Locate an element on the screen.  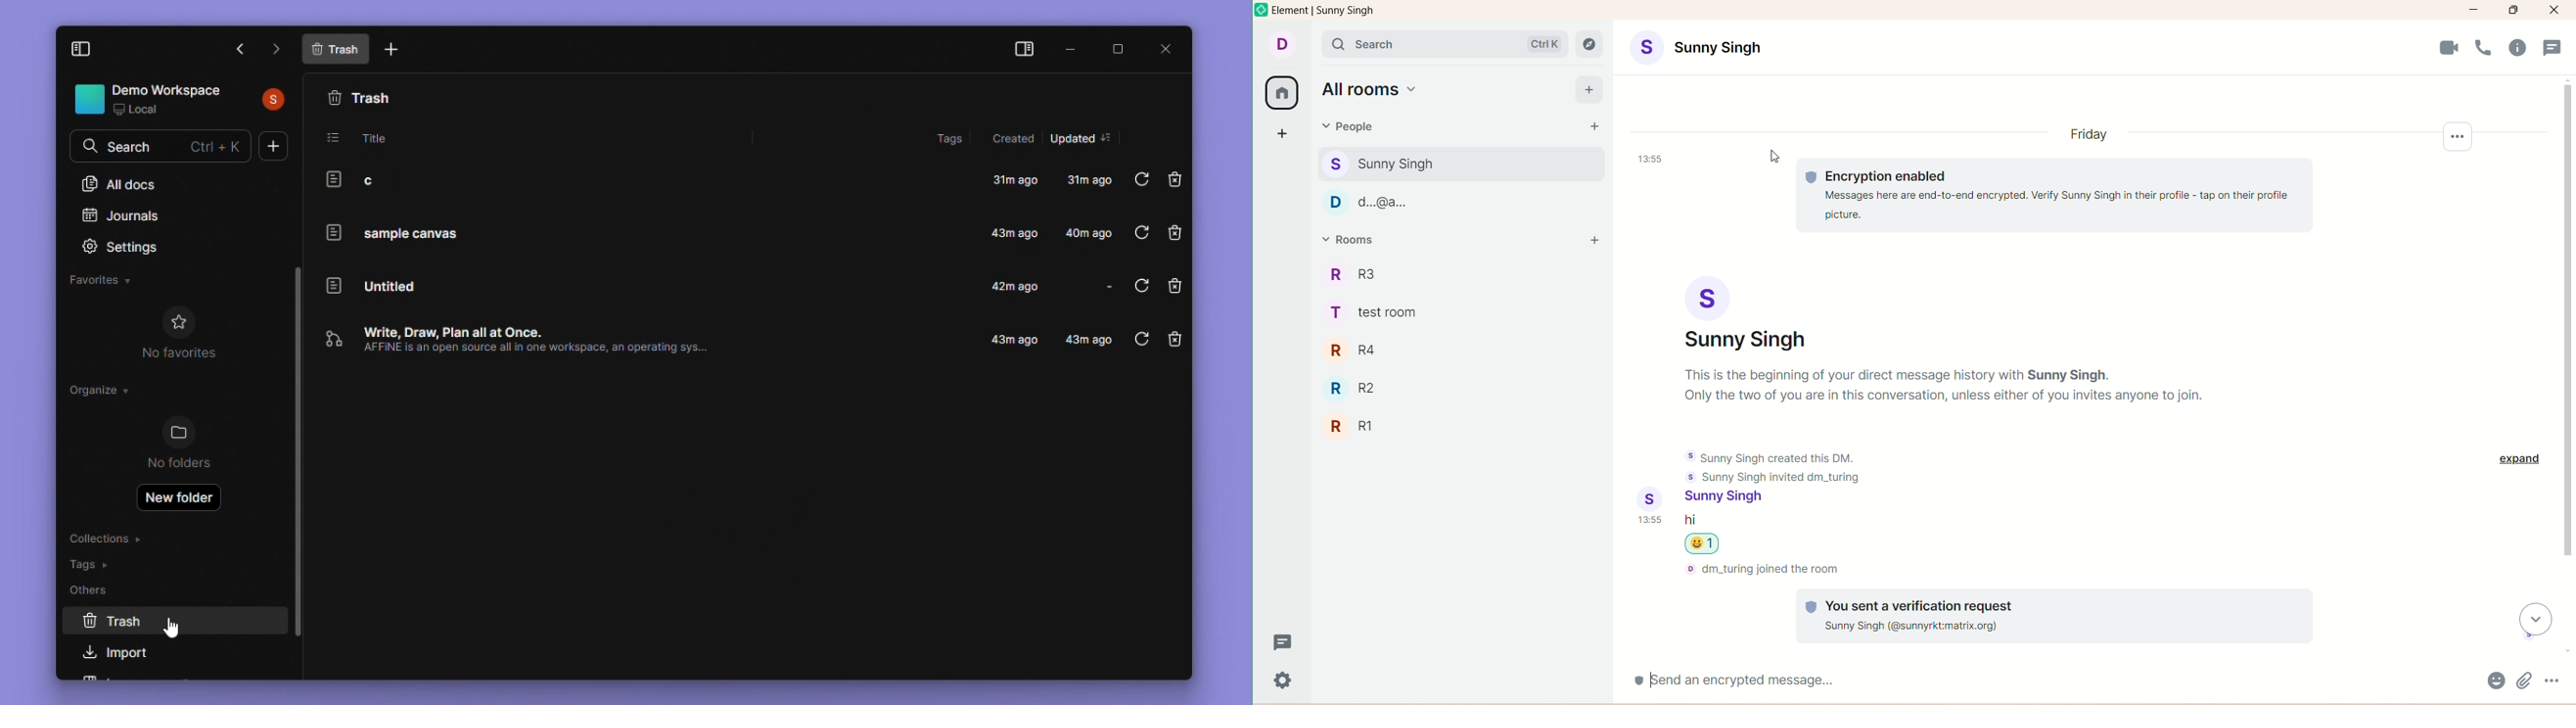
No favourites is located at coordinates (178, 336).